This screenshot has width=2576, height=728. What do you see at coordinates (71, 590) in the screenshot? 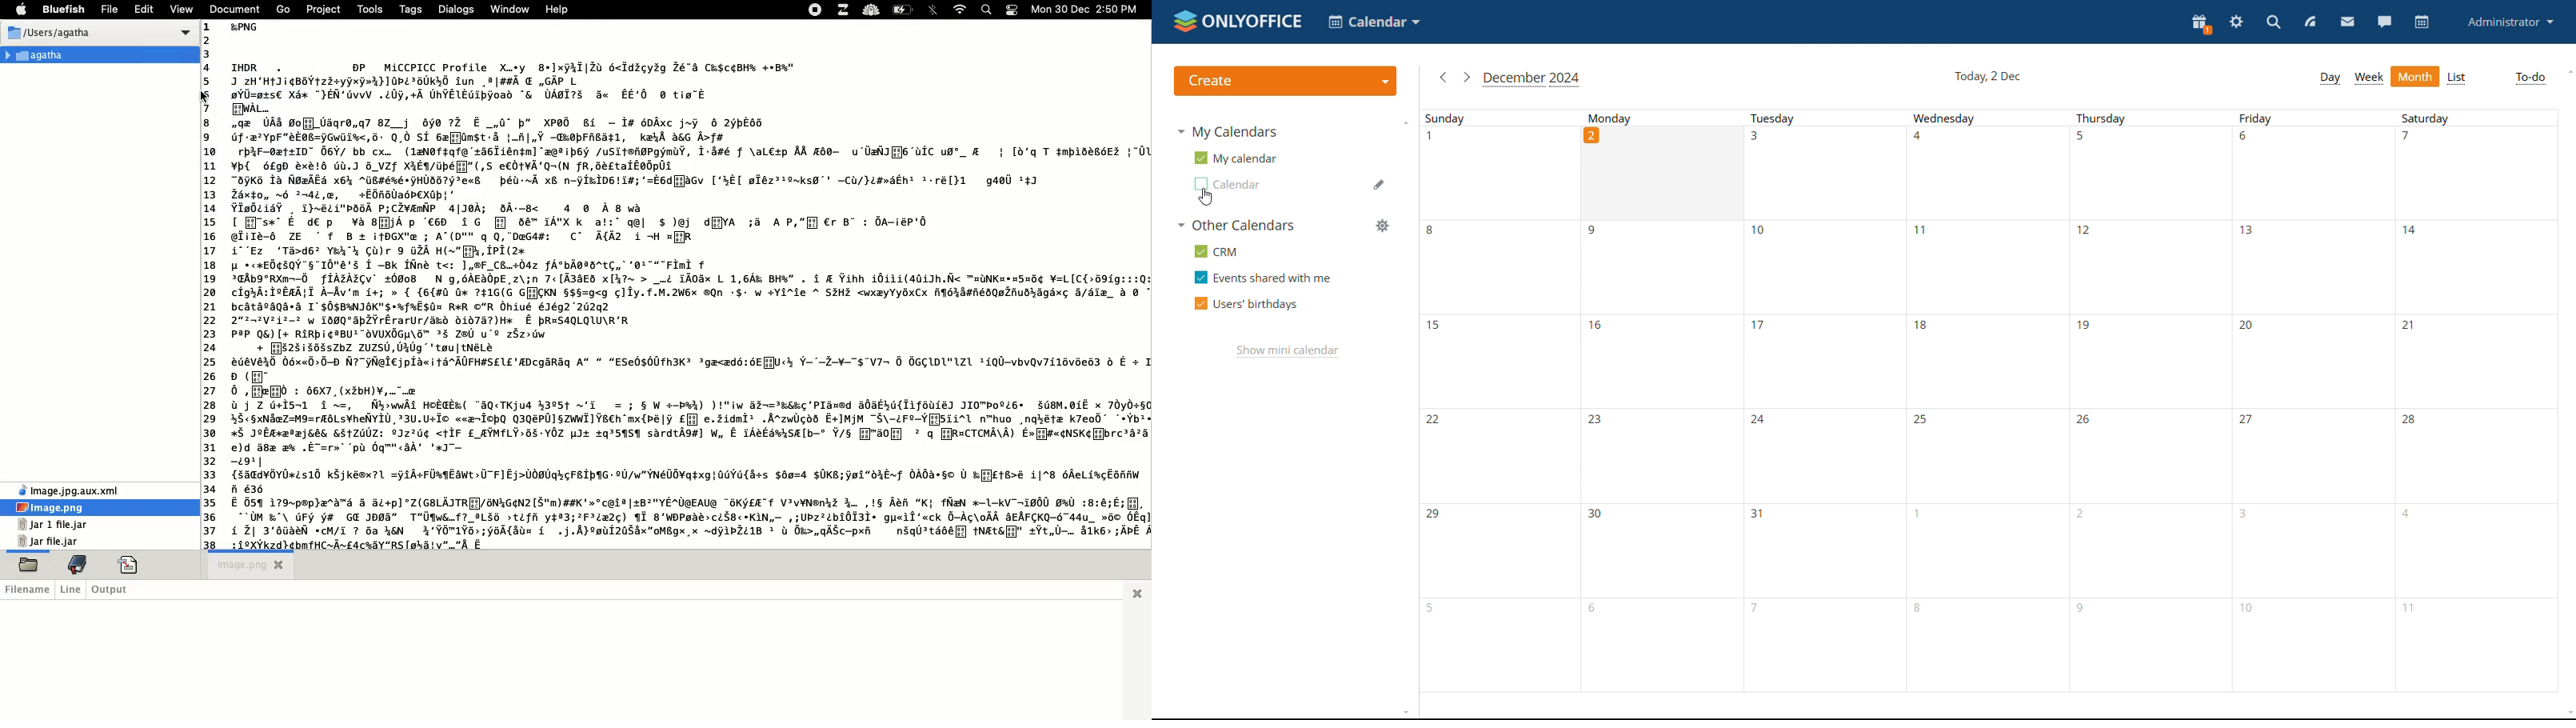
I see `line` at bounding box center [71, 590].